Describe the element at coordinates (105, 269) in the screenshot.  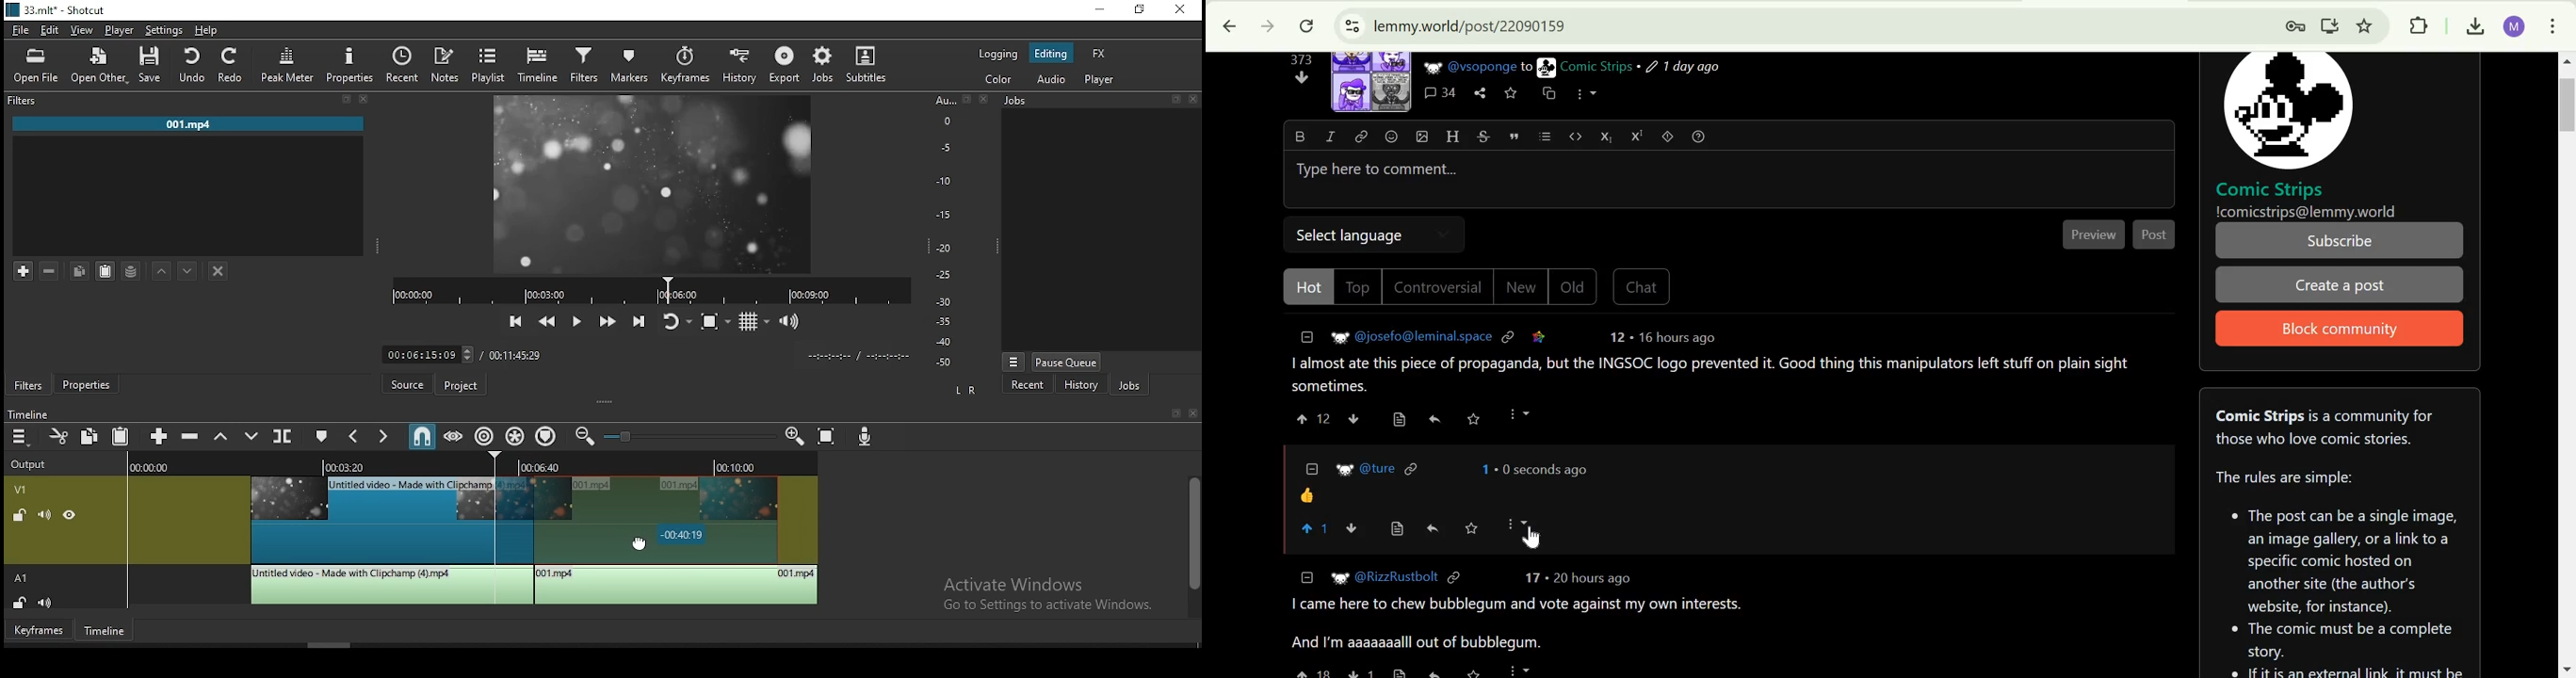
I see `paste filter` at that location.